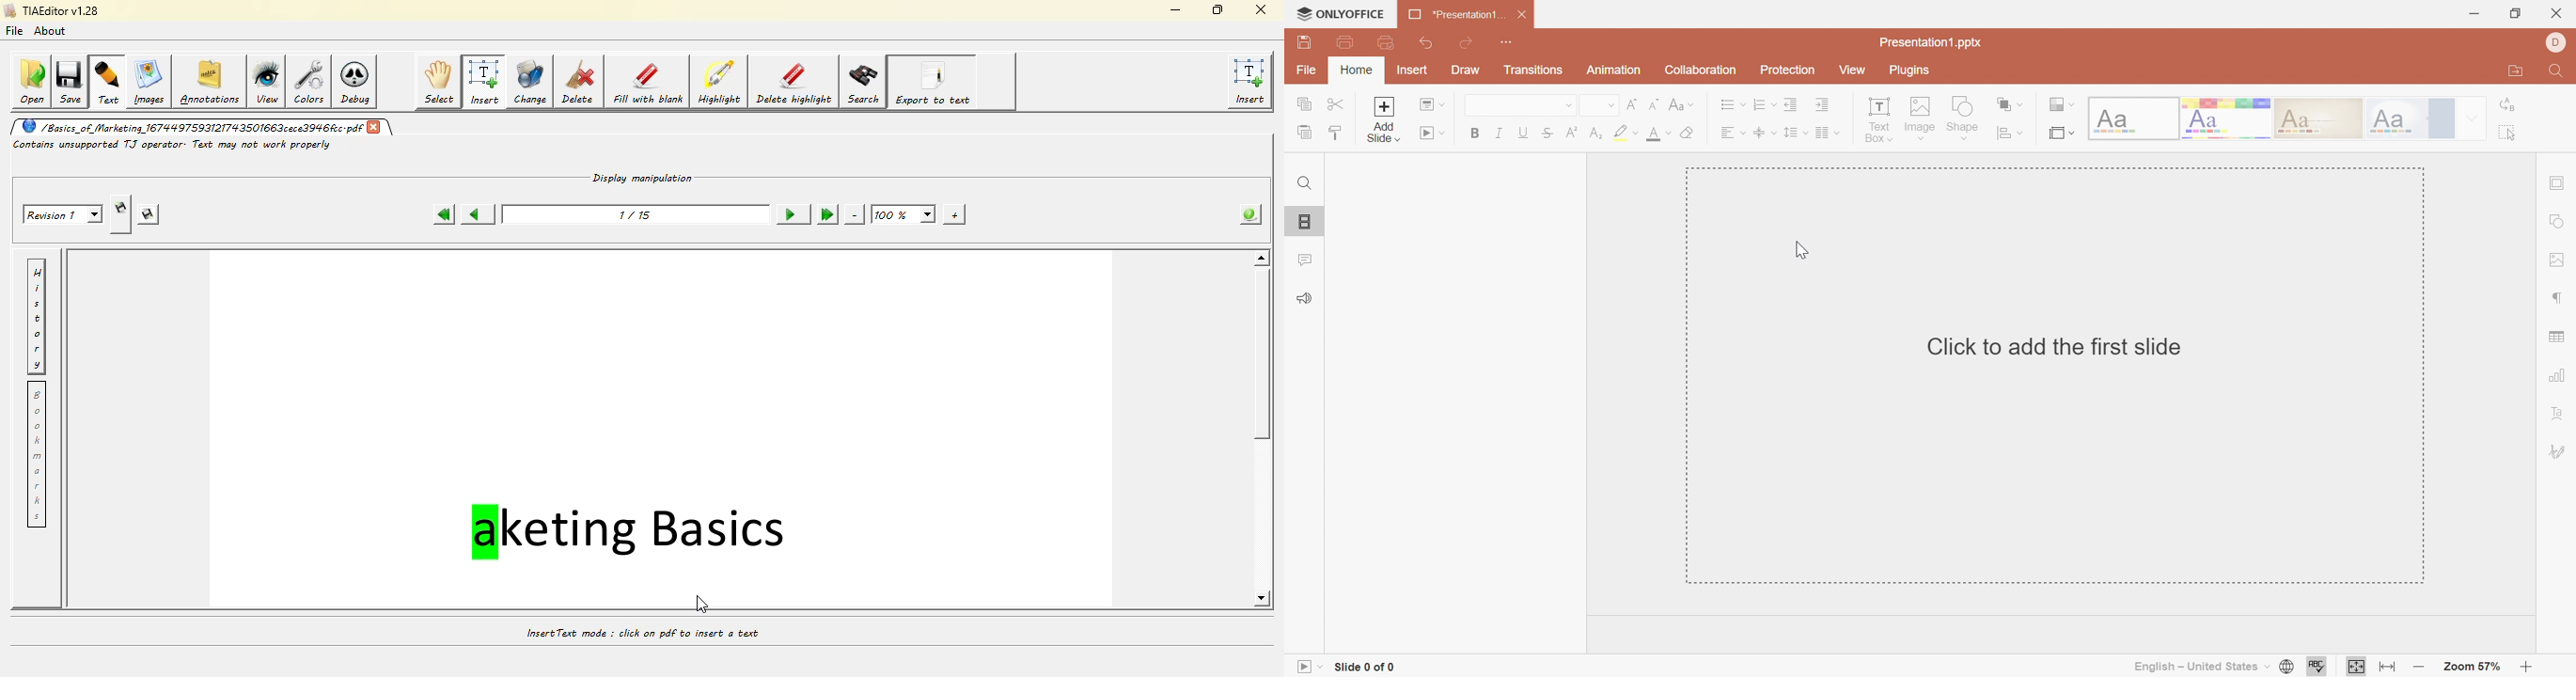 The height and width of the screenshot is (700, 2576). Describe the element at coordinates (1838, 133) in the screenshot. I see `Drop Down` at that location.